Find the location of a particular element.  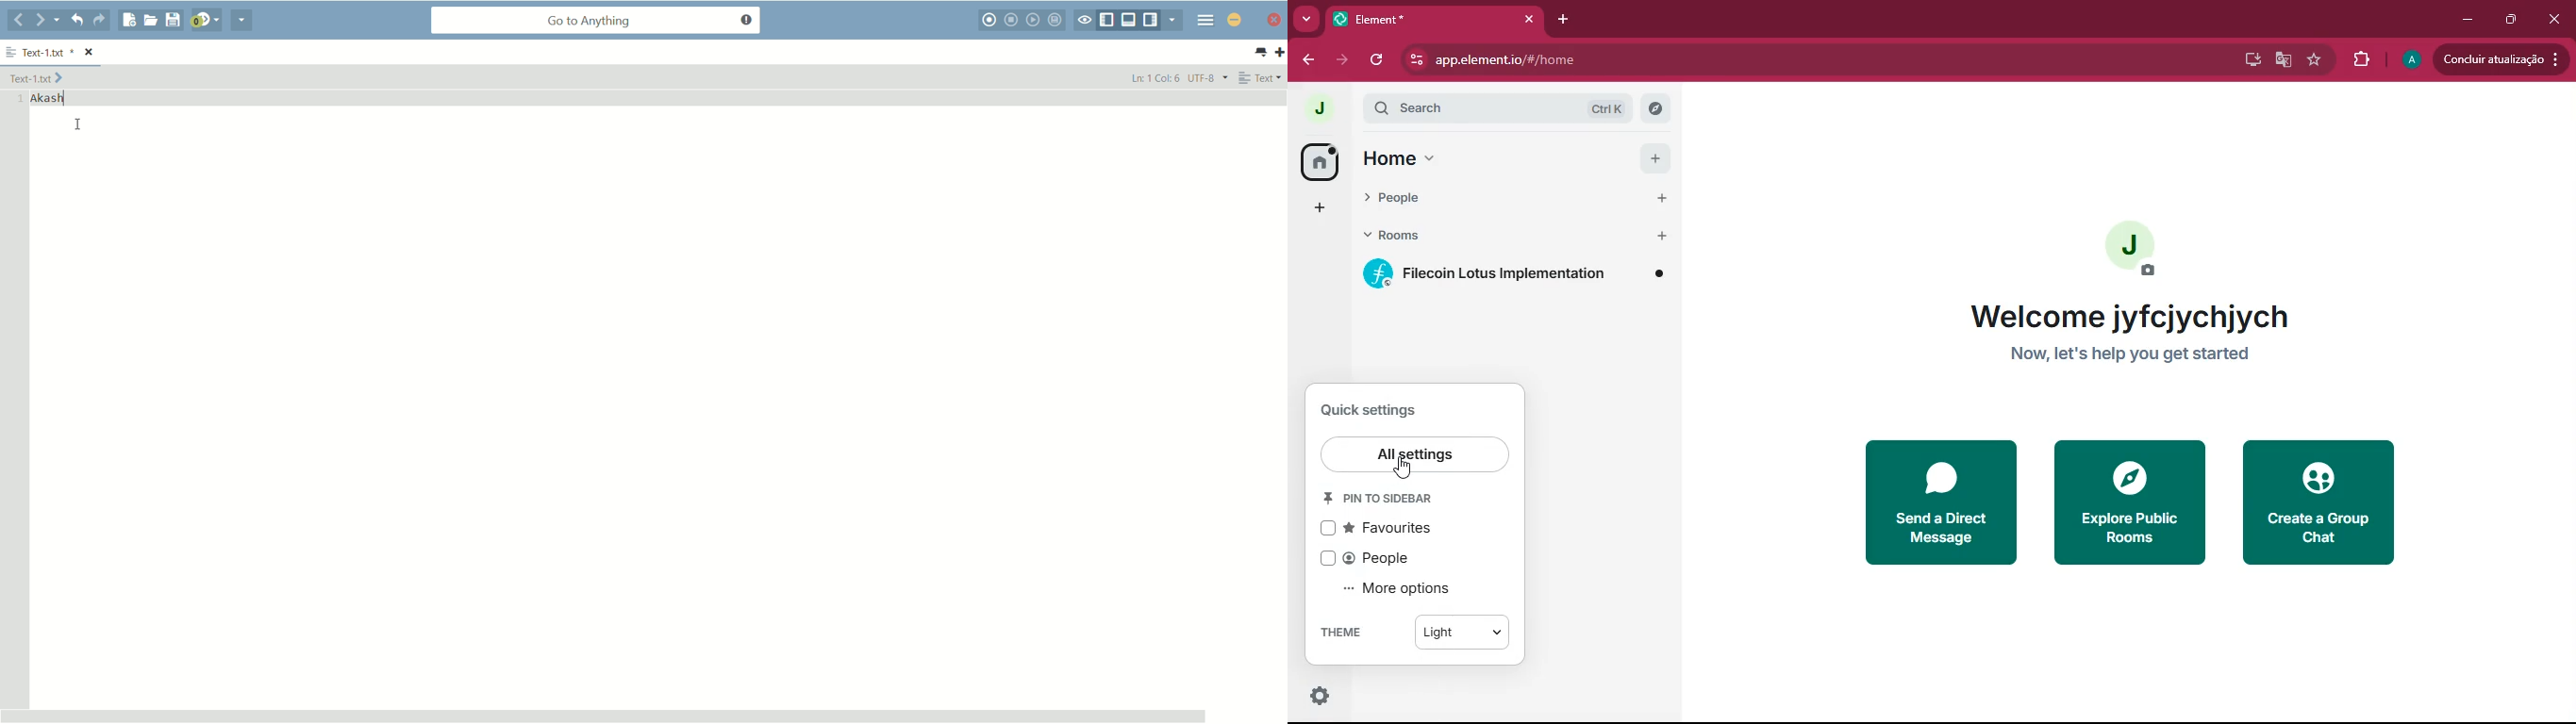

home is located at coordinates (1395, 160).